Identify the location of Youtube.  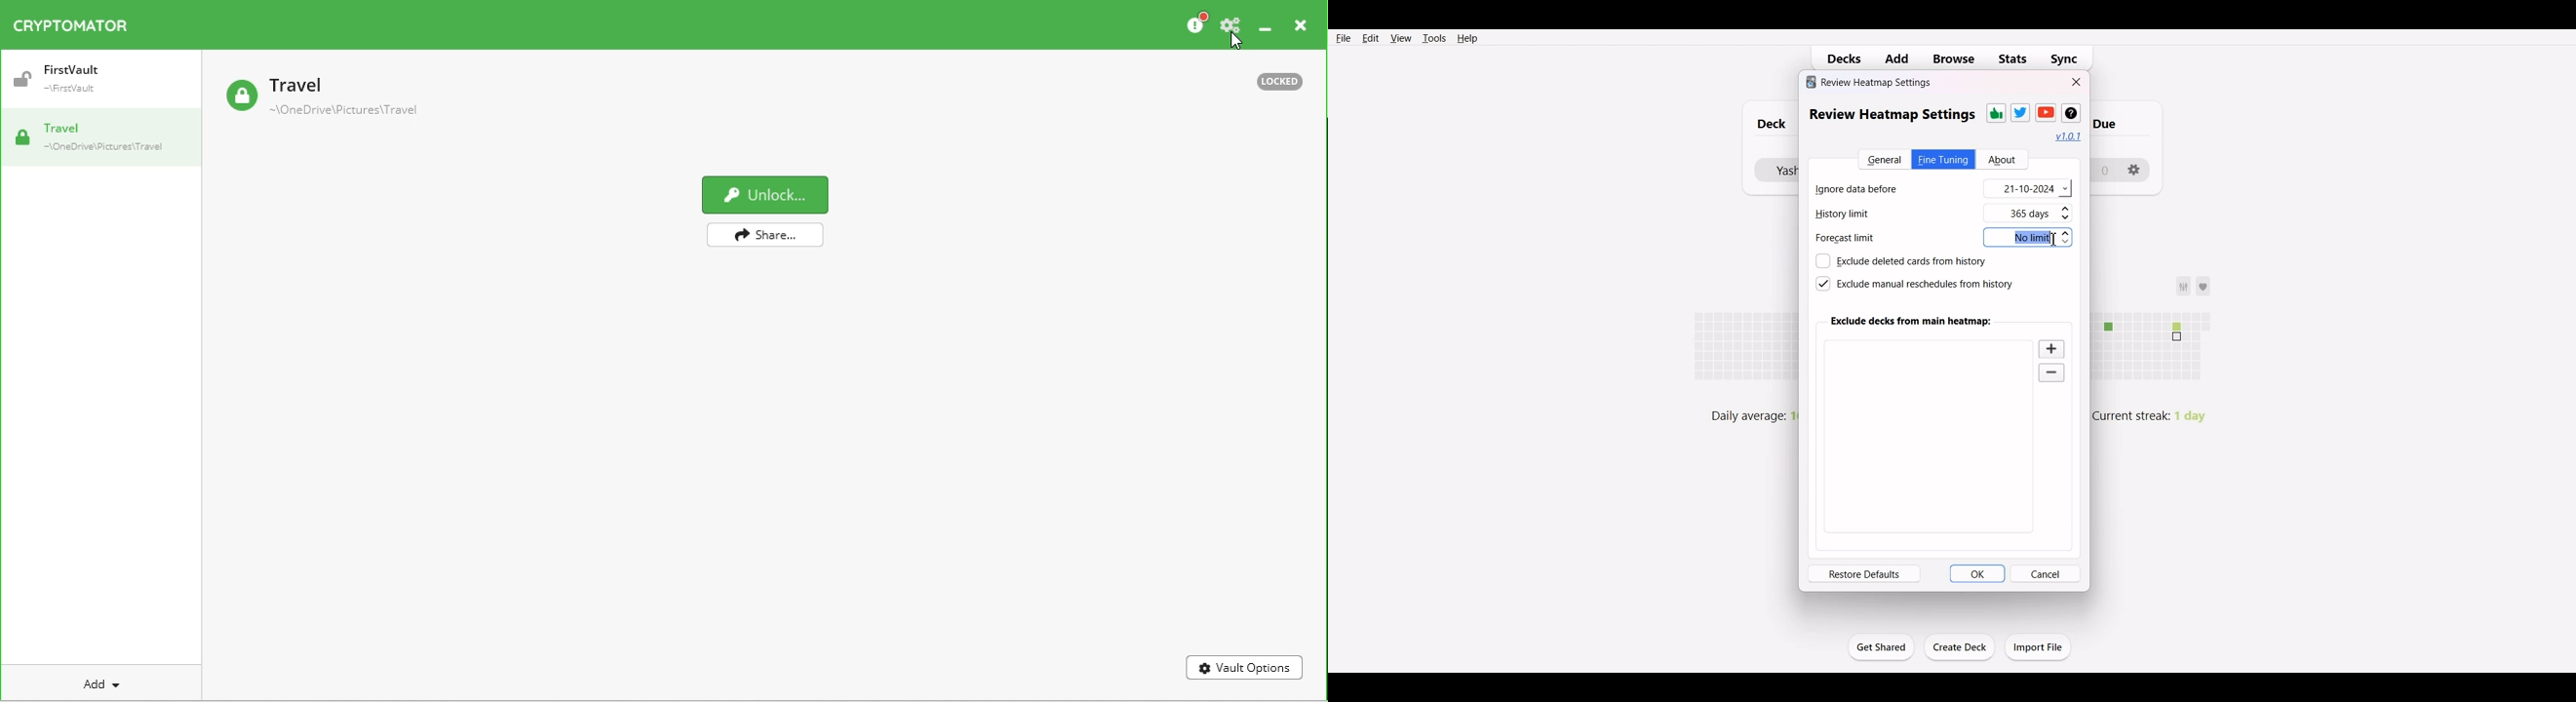
(2046, 112).